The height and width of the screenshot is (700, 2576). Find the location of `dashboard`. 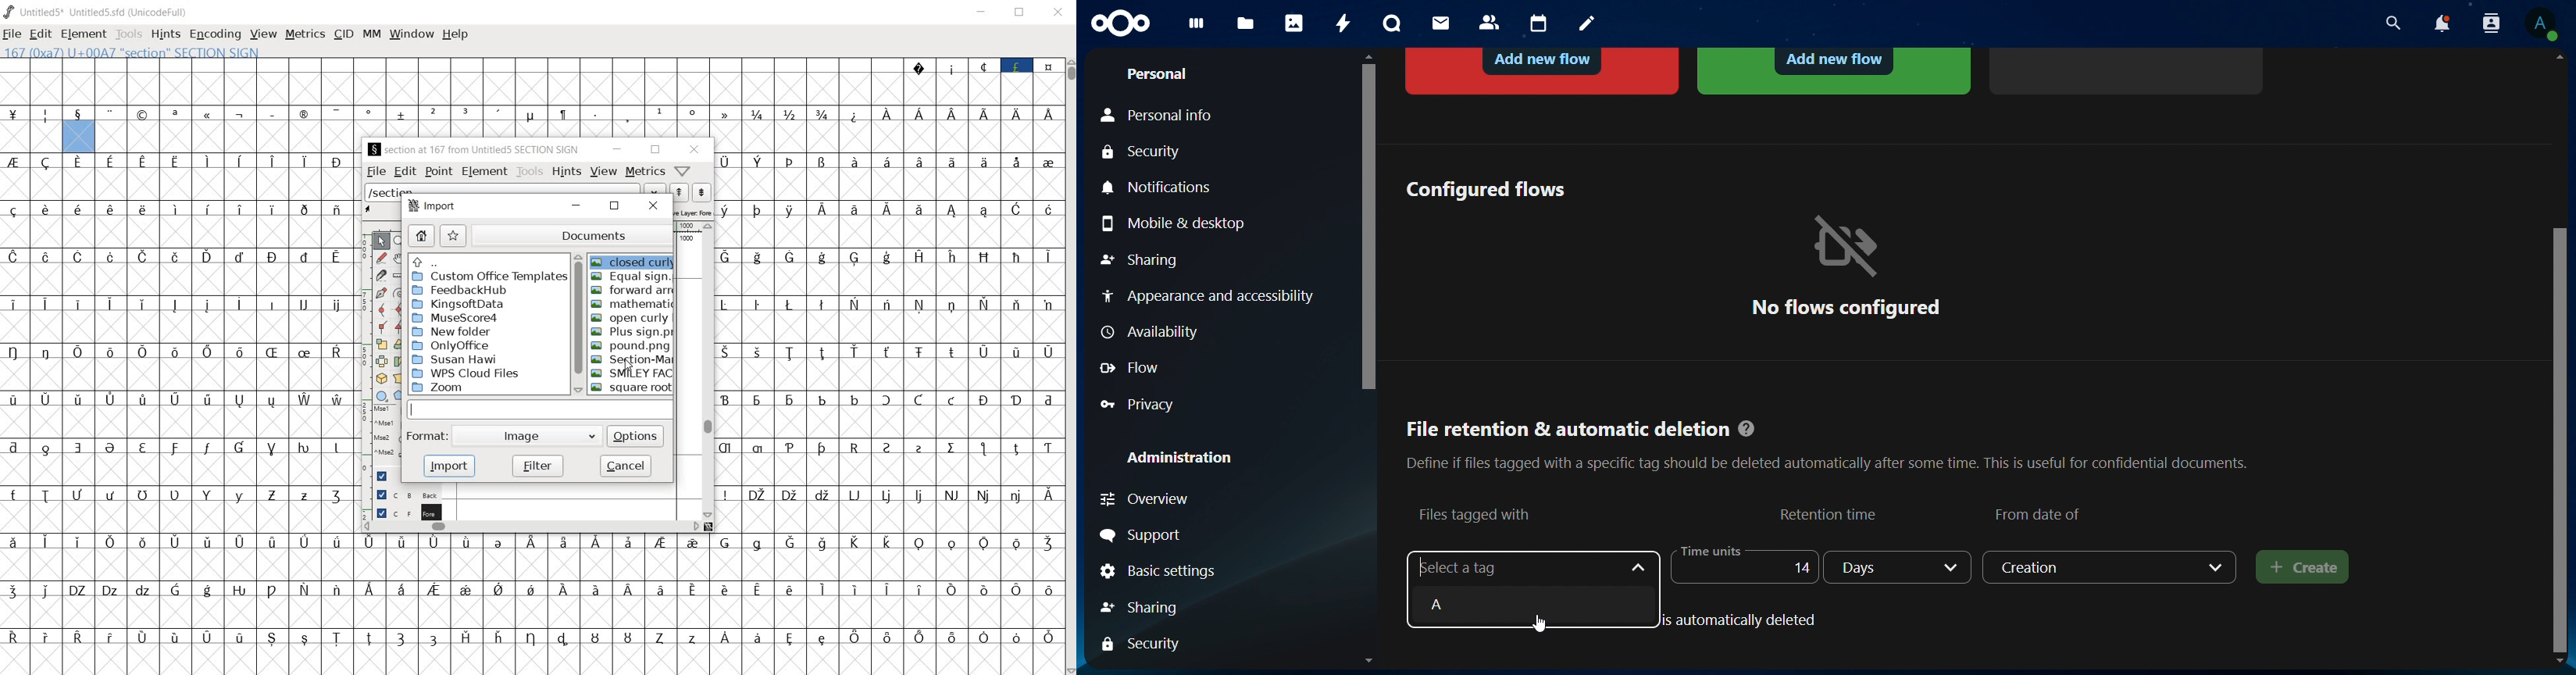

dashboard is located at coordinates (1197, 28).